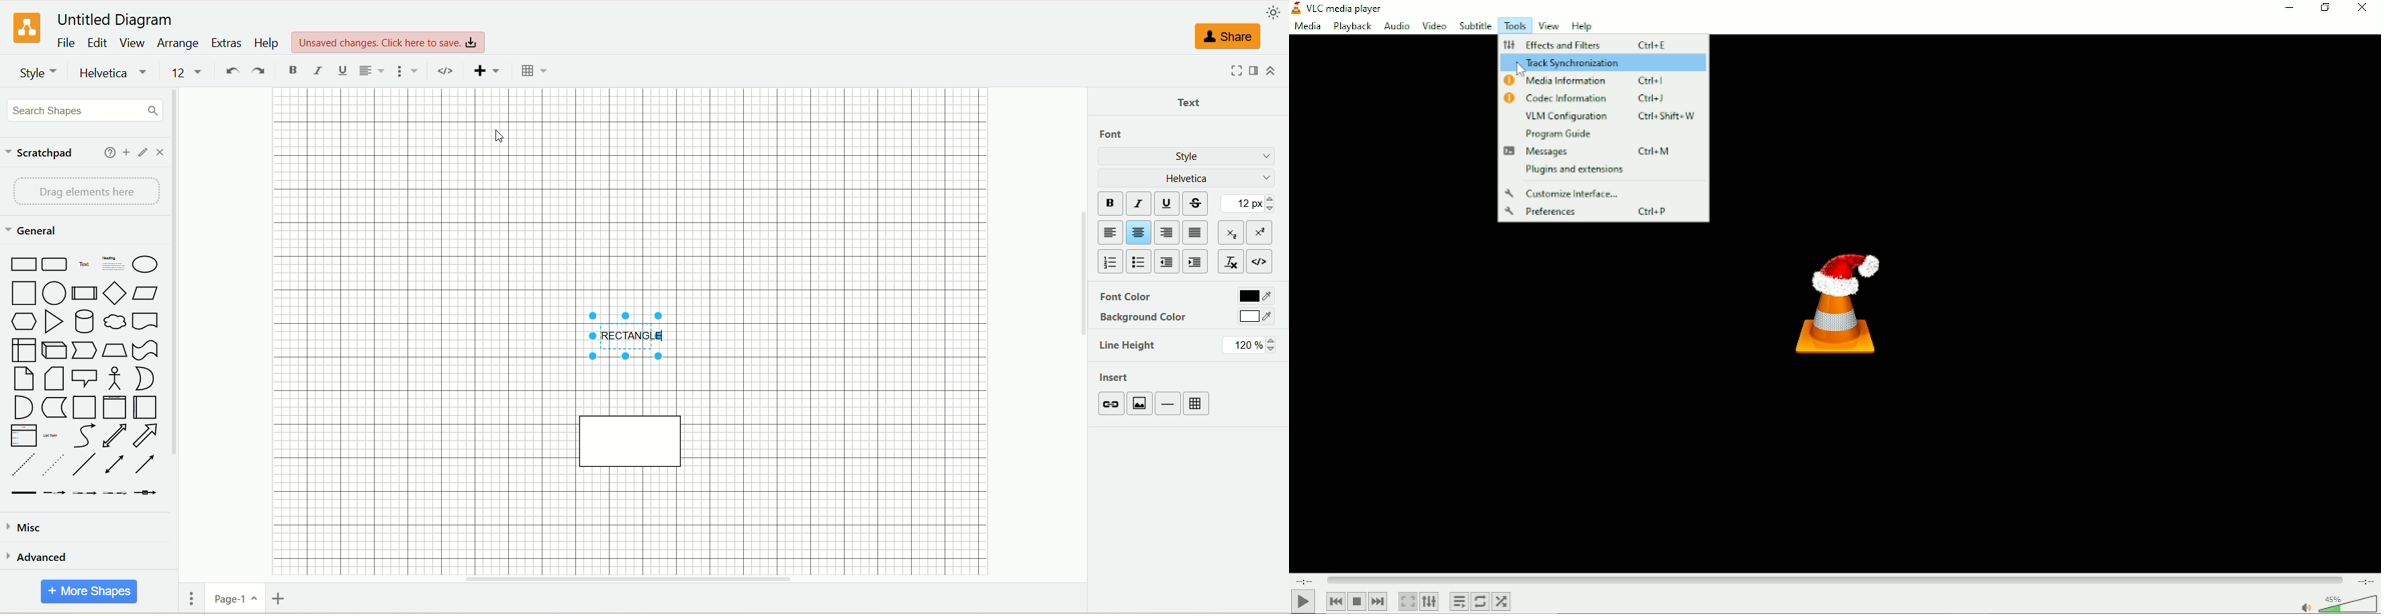  What do you see at coordinates (534, 71) in the screenshot?
I see `Table` at bounding box center [534, 71].